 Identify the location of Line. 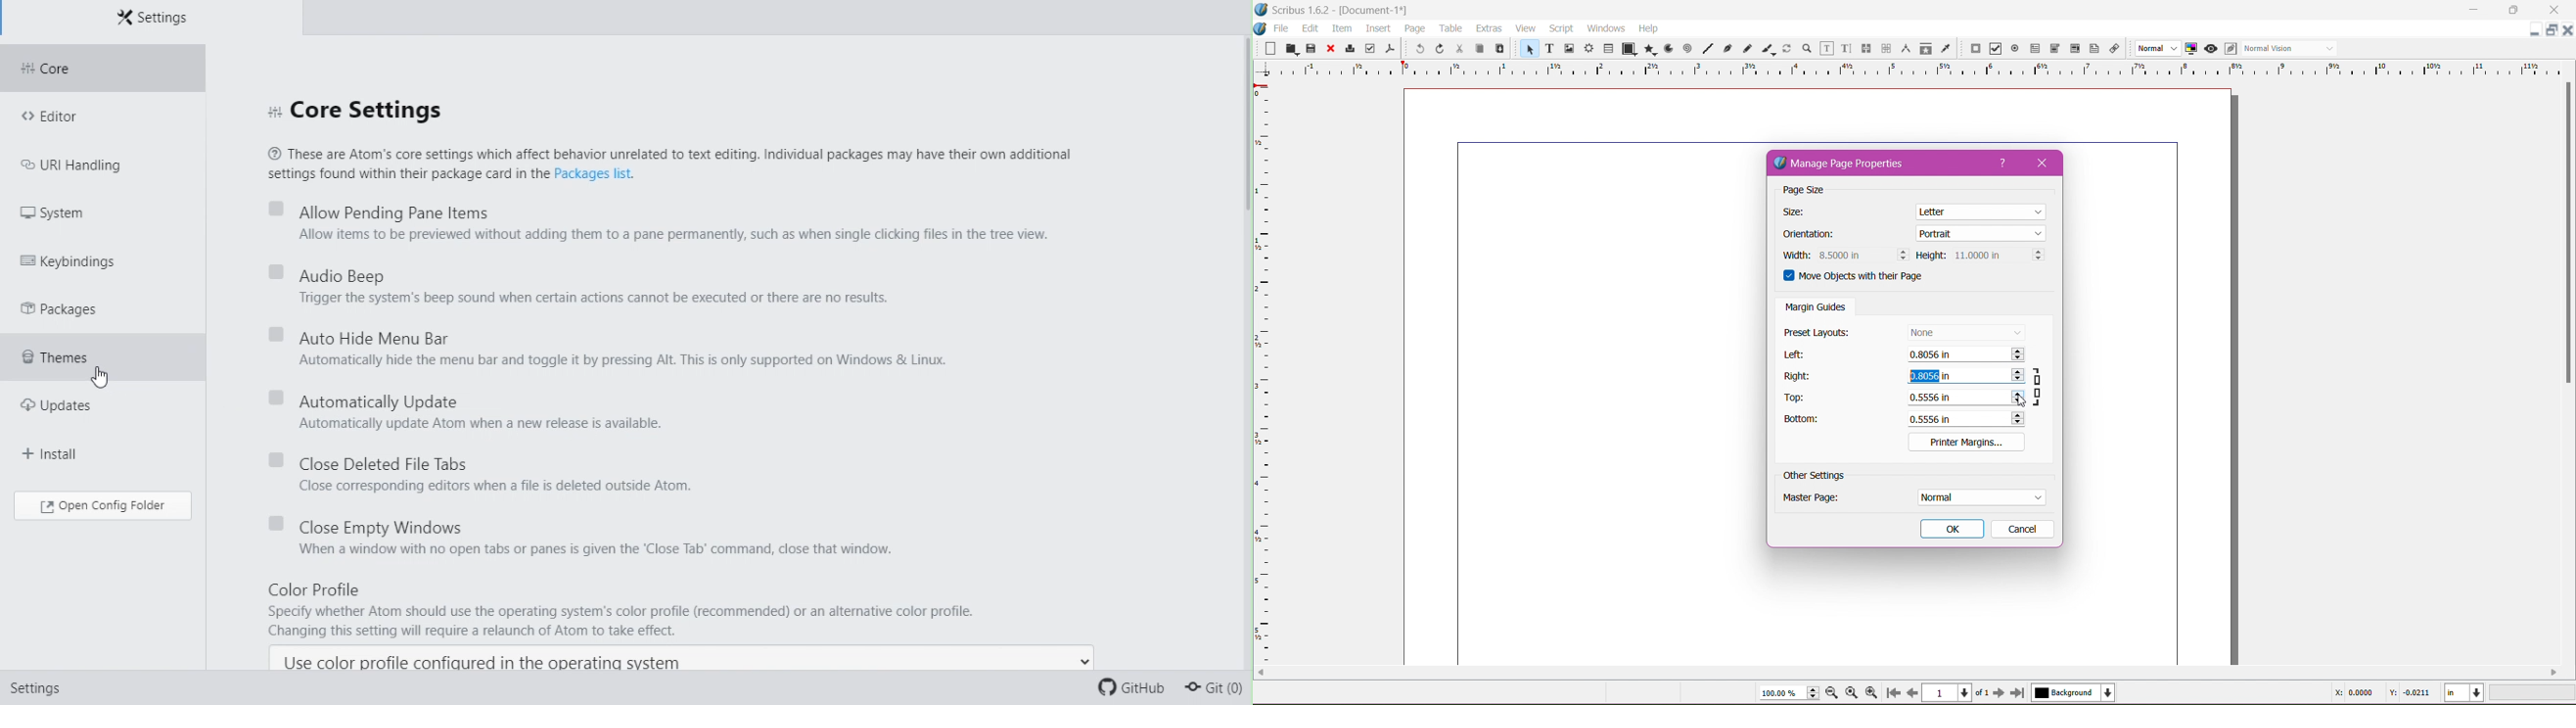
(1708, 47).